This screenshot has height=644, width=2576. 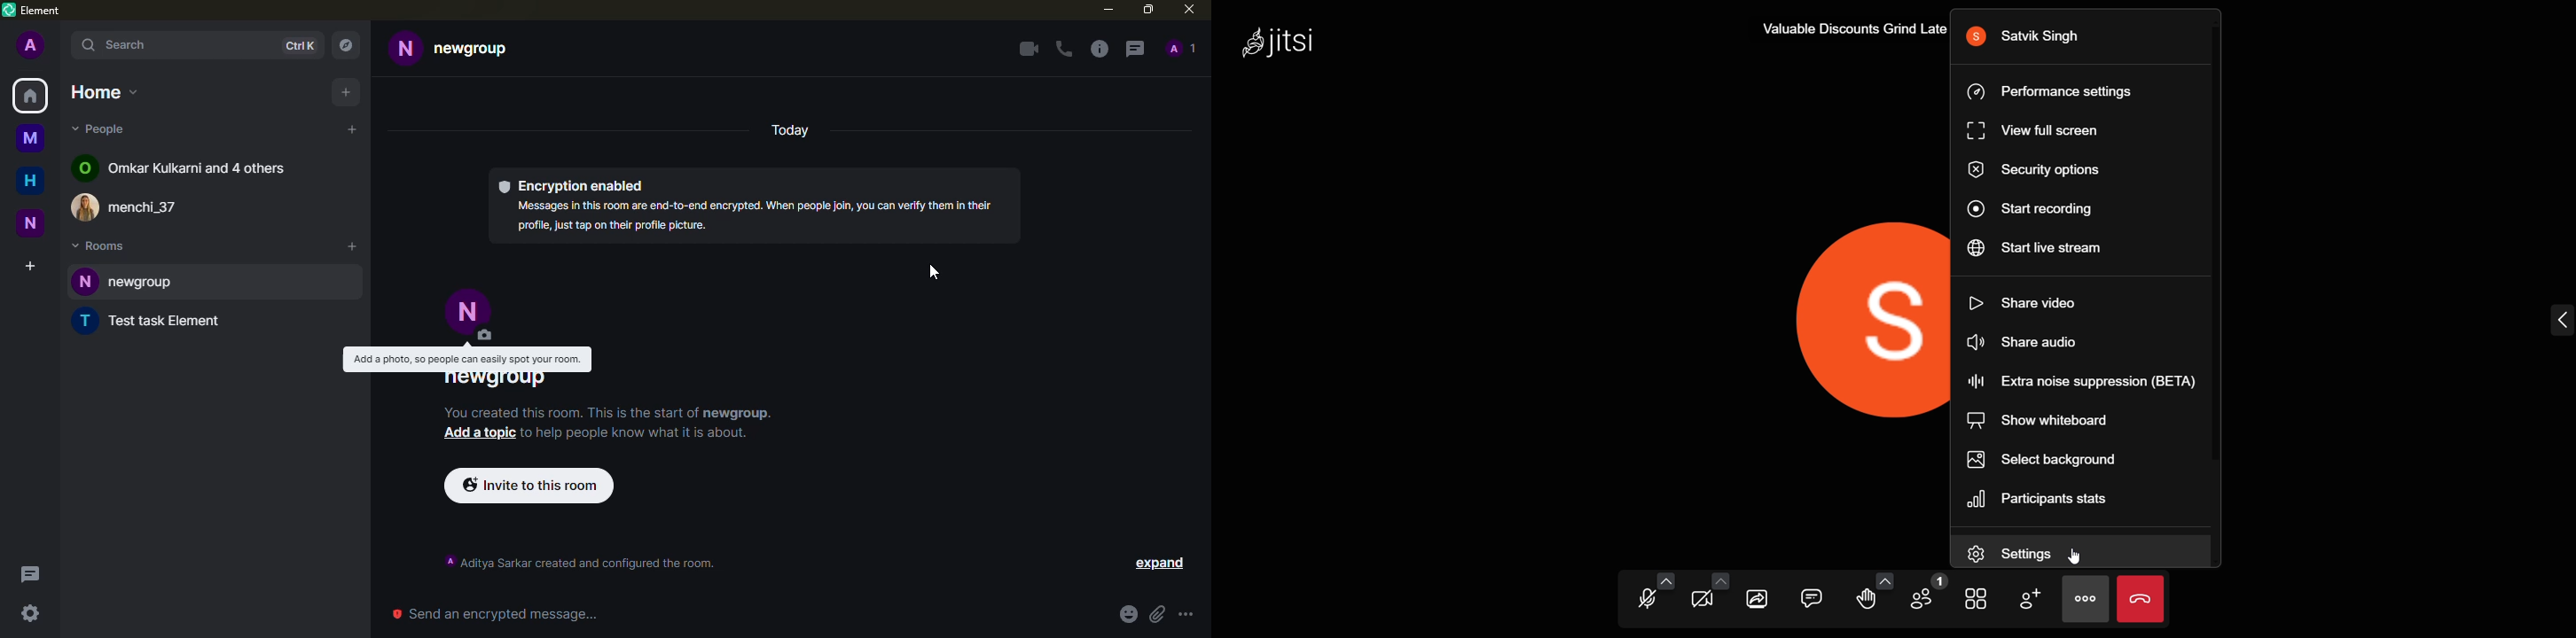 What do you see at coordinates (1976, 599) in the screenshot?
I see `tile view` at bounding box center [1976, 599].